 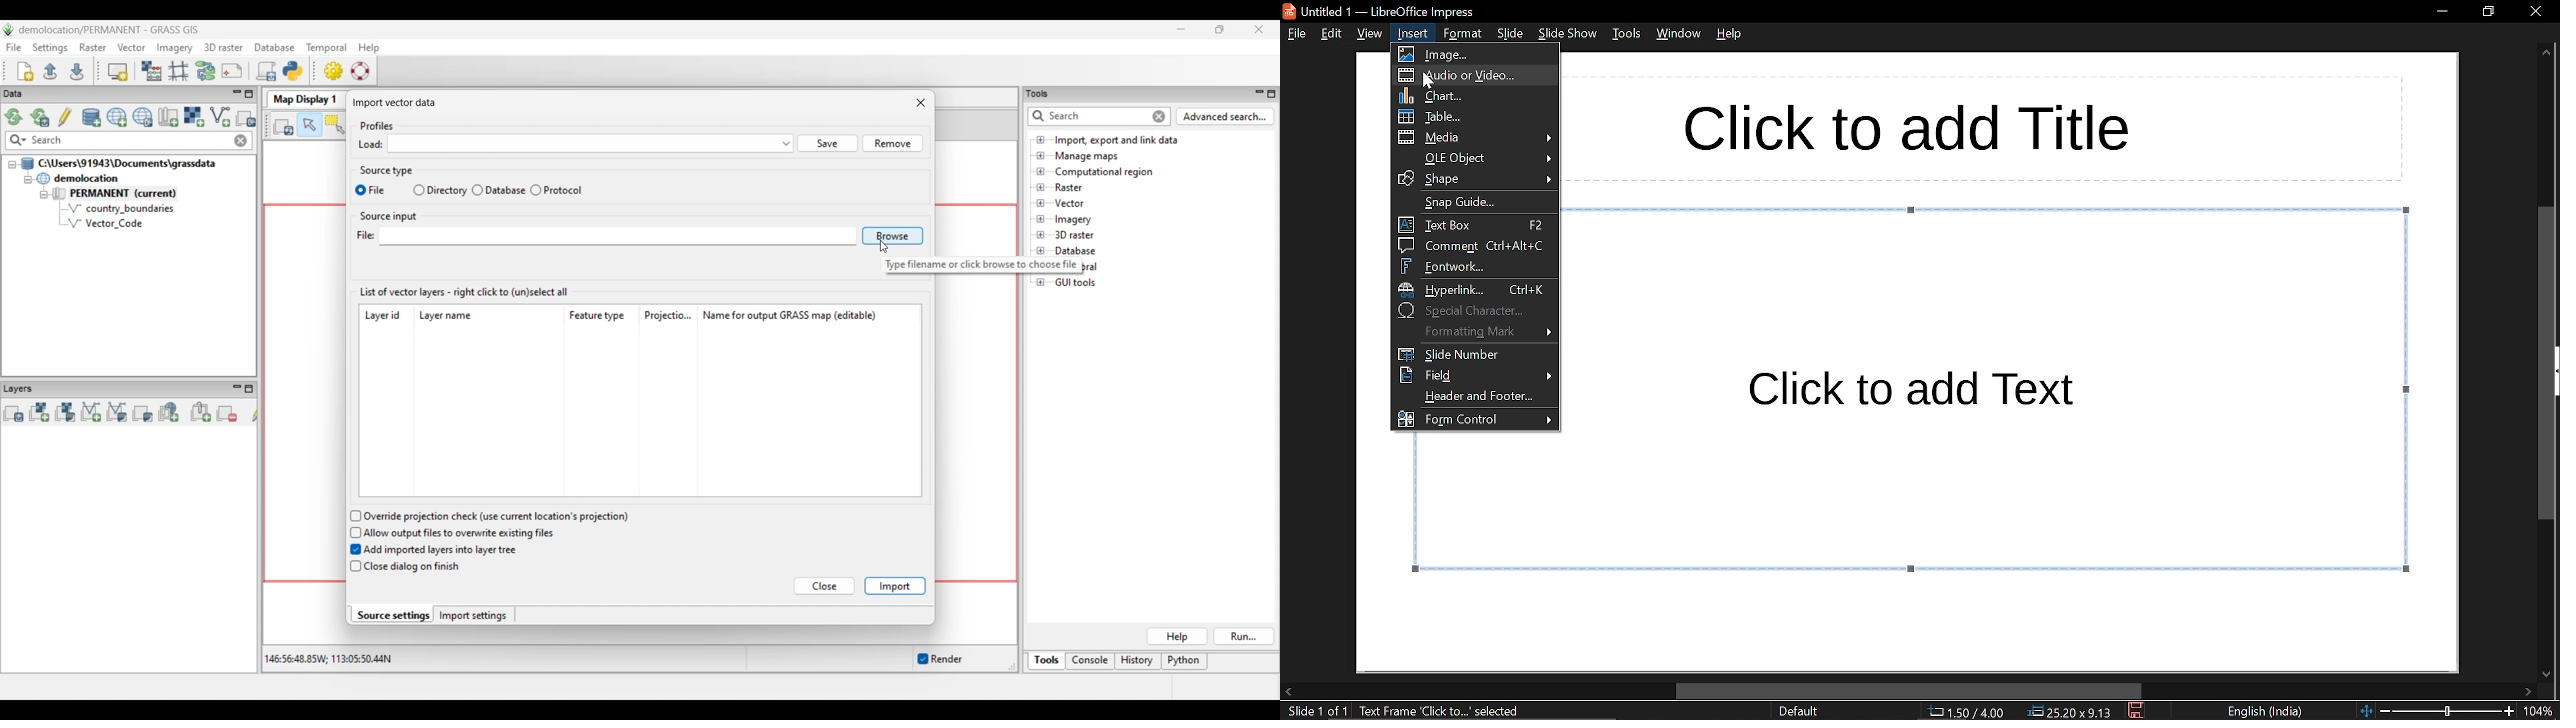 I want to click on audio or video, so click(x=1477, y=77).